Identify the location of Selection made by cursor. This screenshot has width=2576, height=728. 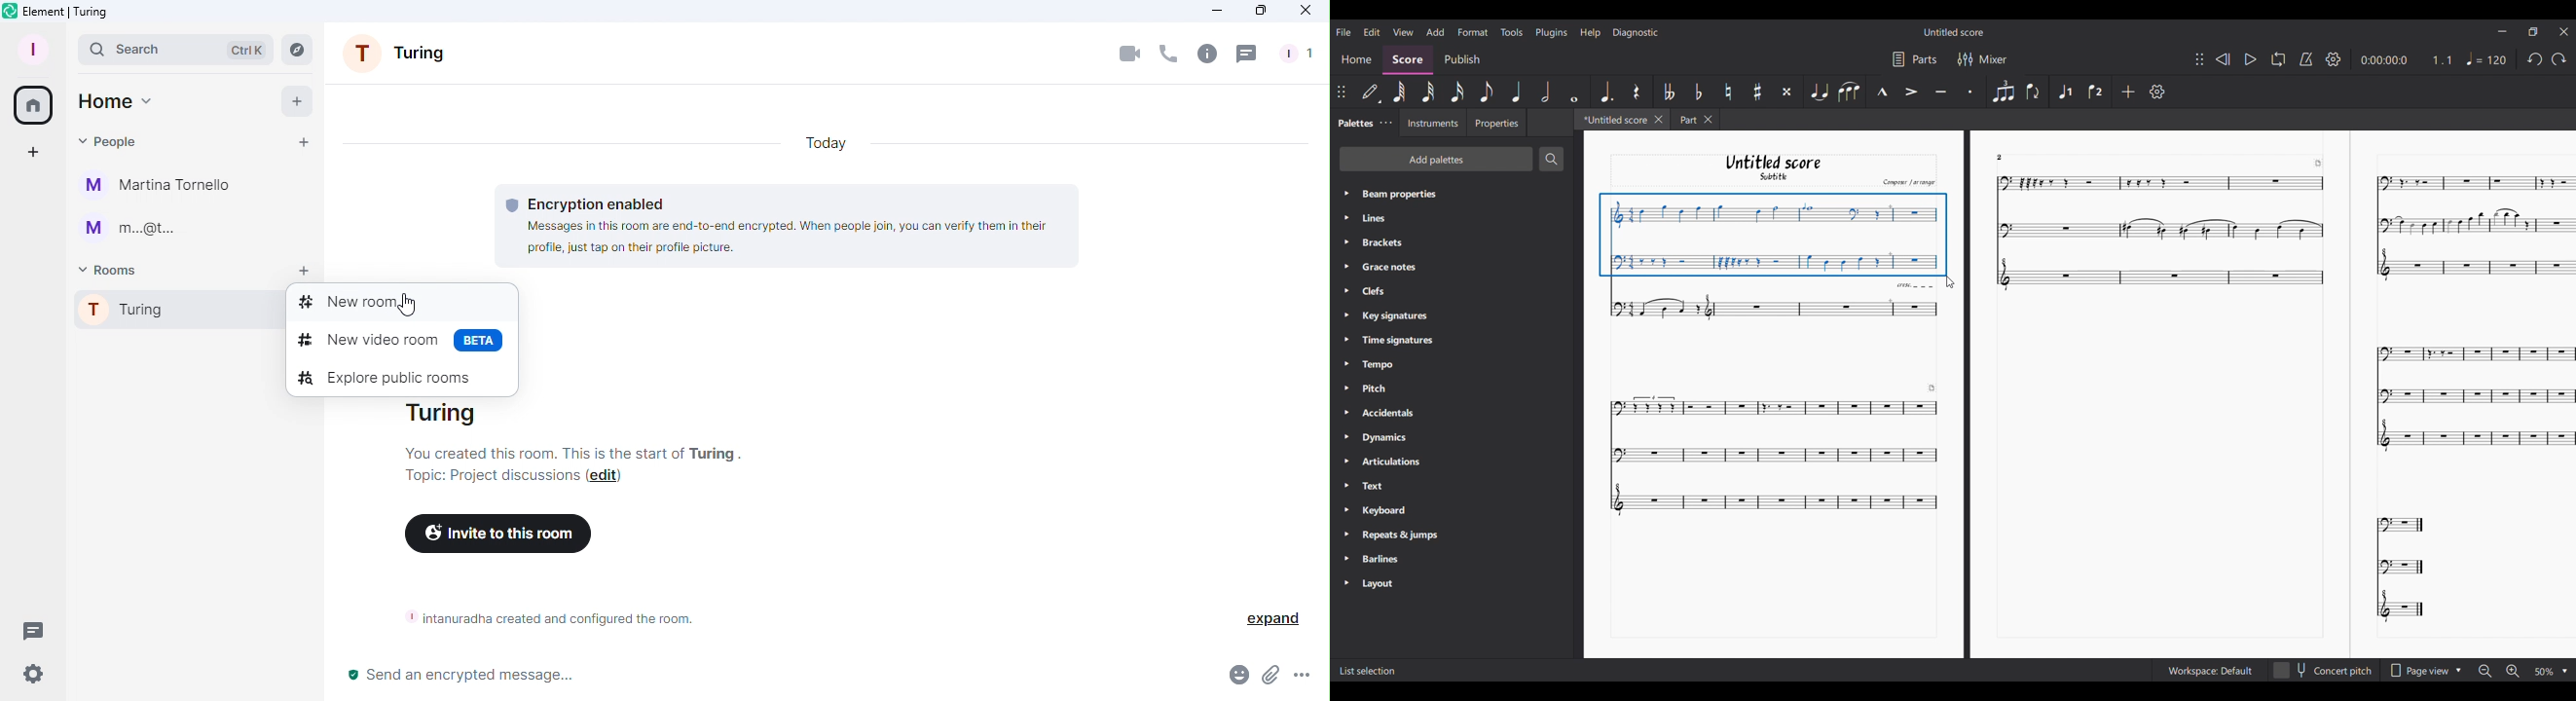
(1773, 233).